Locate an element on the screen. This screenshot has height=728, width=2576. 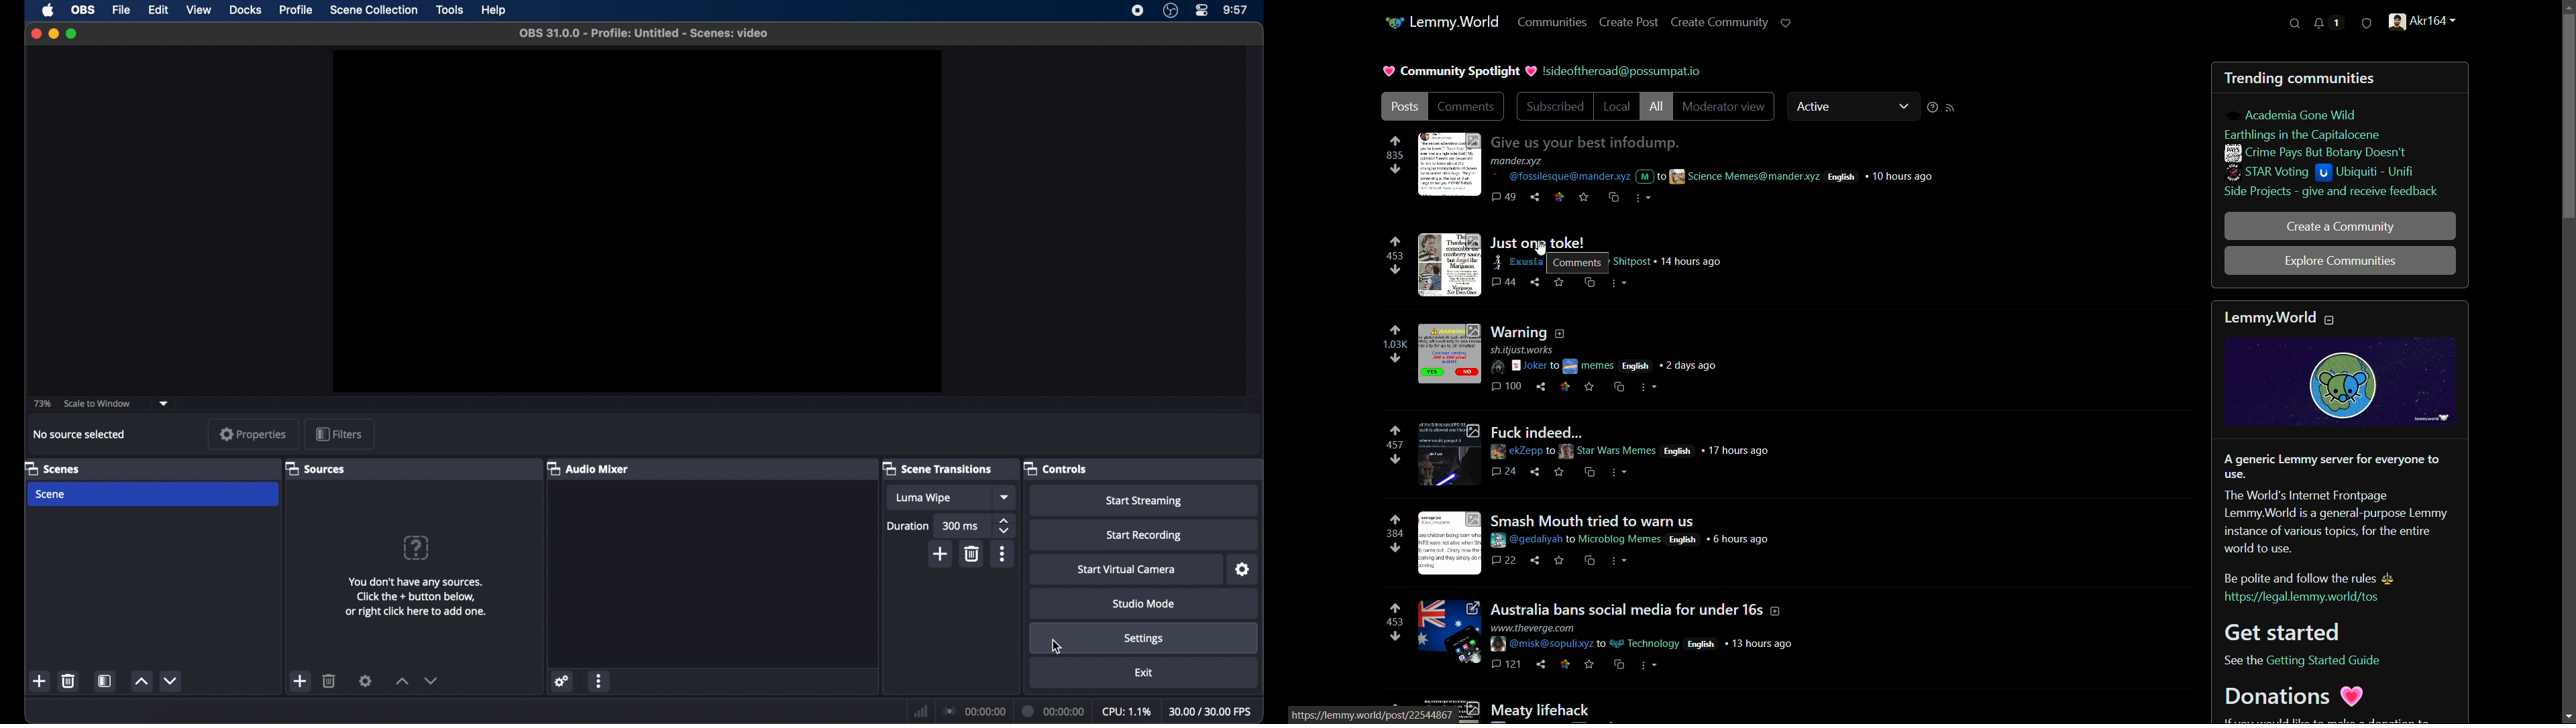
save is located at coordinates (1561, 473).